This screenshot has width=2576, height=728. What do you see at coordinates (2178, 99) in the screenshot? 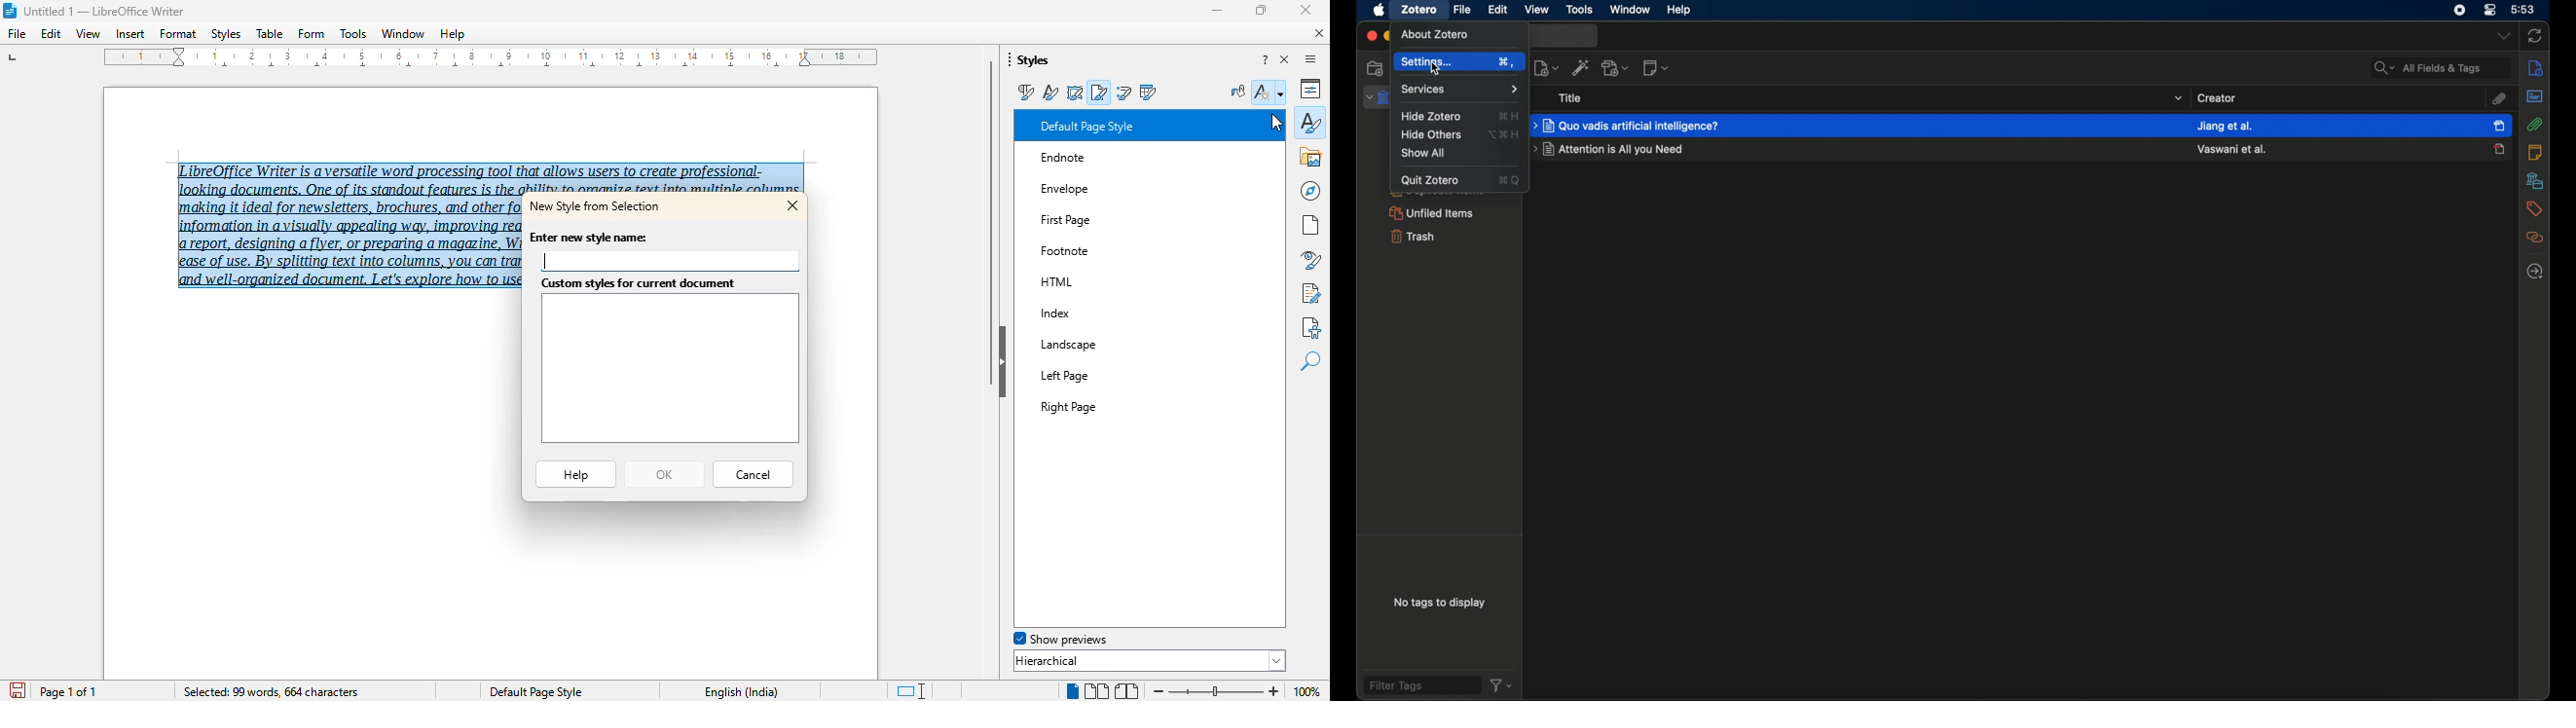
I see `dropdown menu` at bounding box center [2178, 99].